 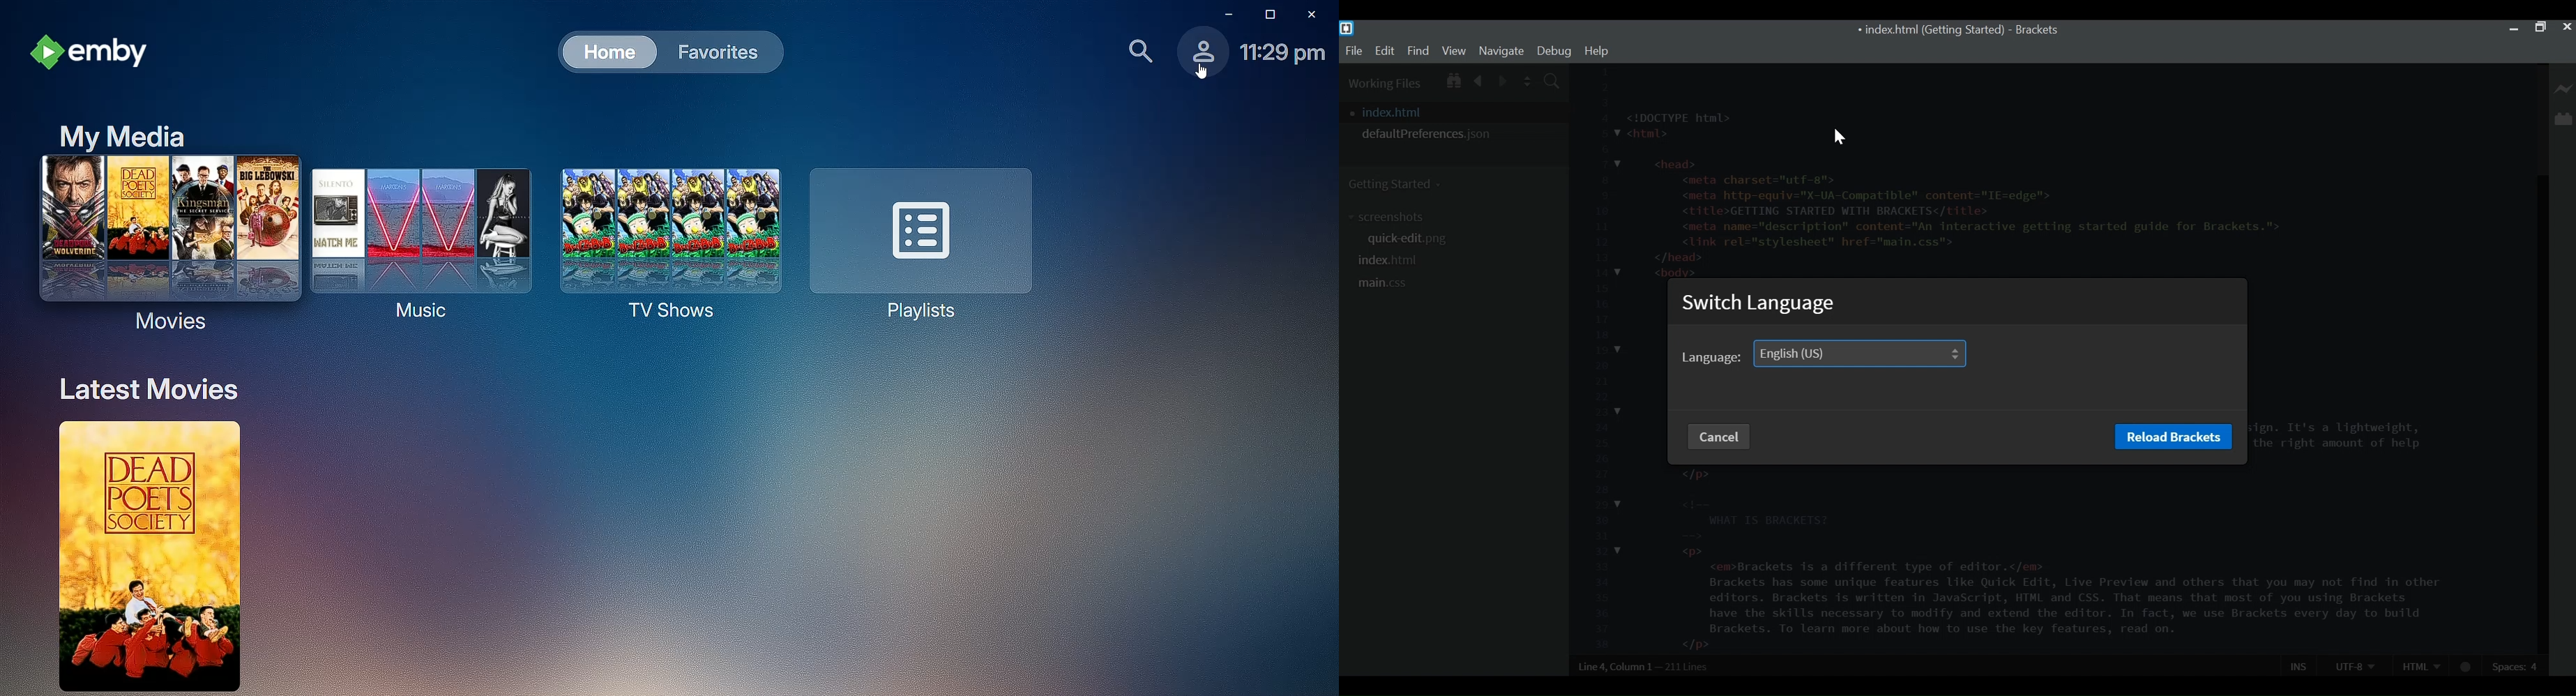 What do you see at coordinates (2566, 27) in the screenshot?
I see `Close` at bounding box center [2566, 27].